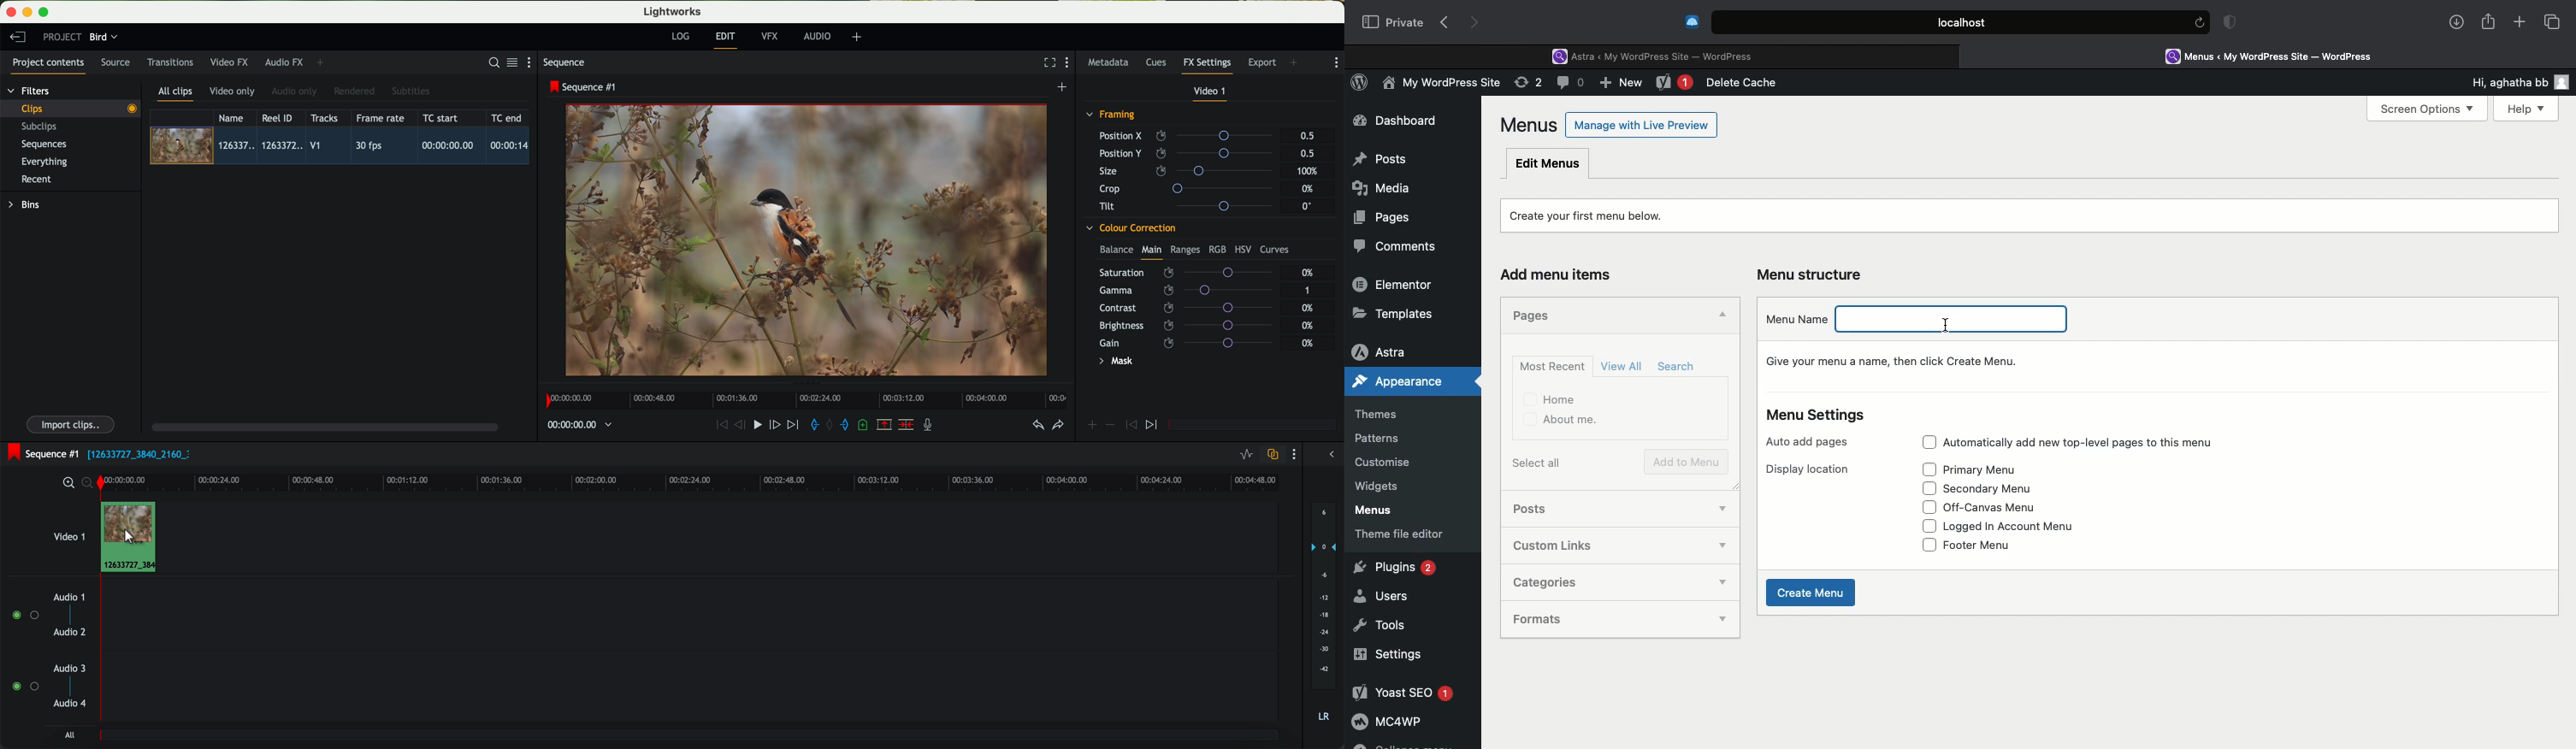 This screenshot has height=756, width=2576. What do you see at coordinates (1693, 22) in the screenshot?
I see `Cold turkey` at bounding box center [1693, 22].